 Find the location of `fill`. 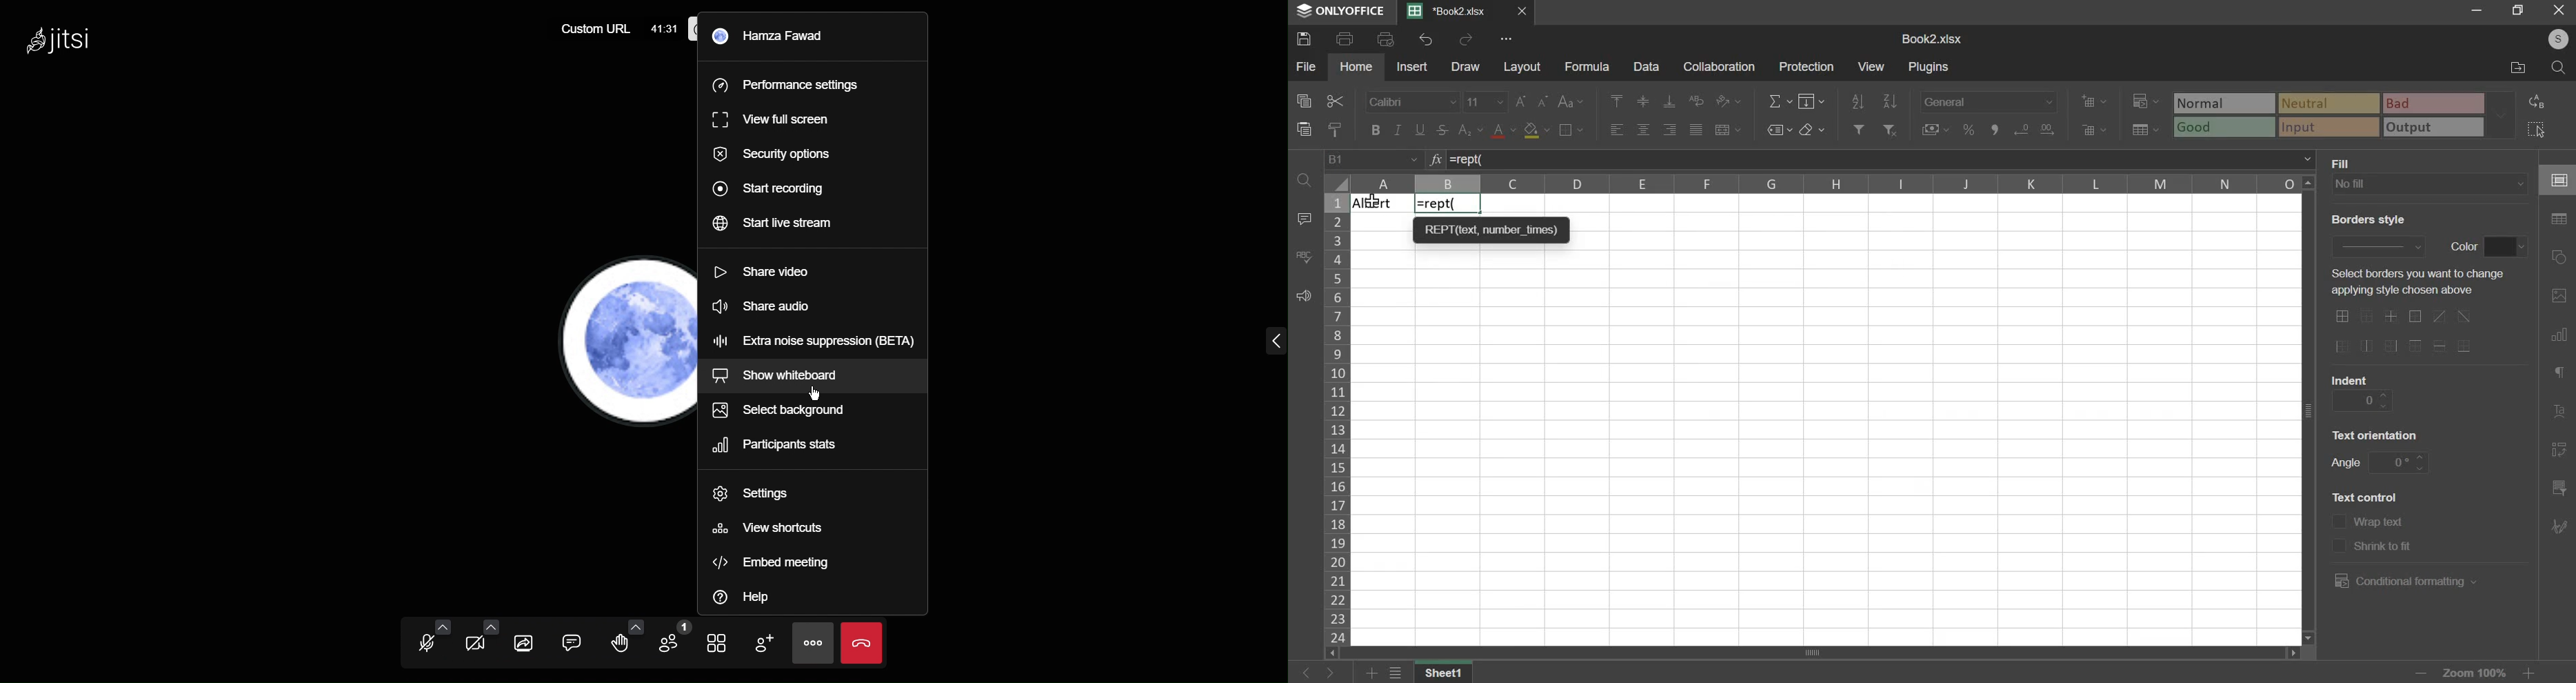

fill is located at coordinates (1811, 101).